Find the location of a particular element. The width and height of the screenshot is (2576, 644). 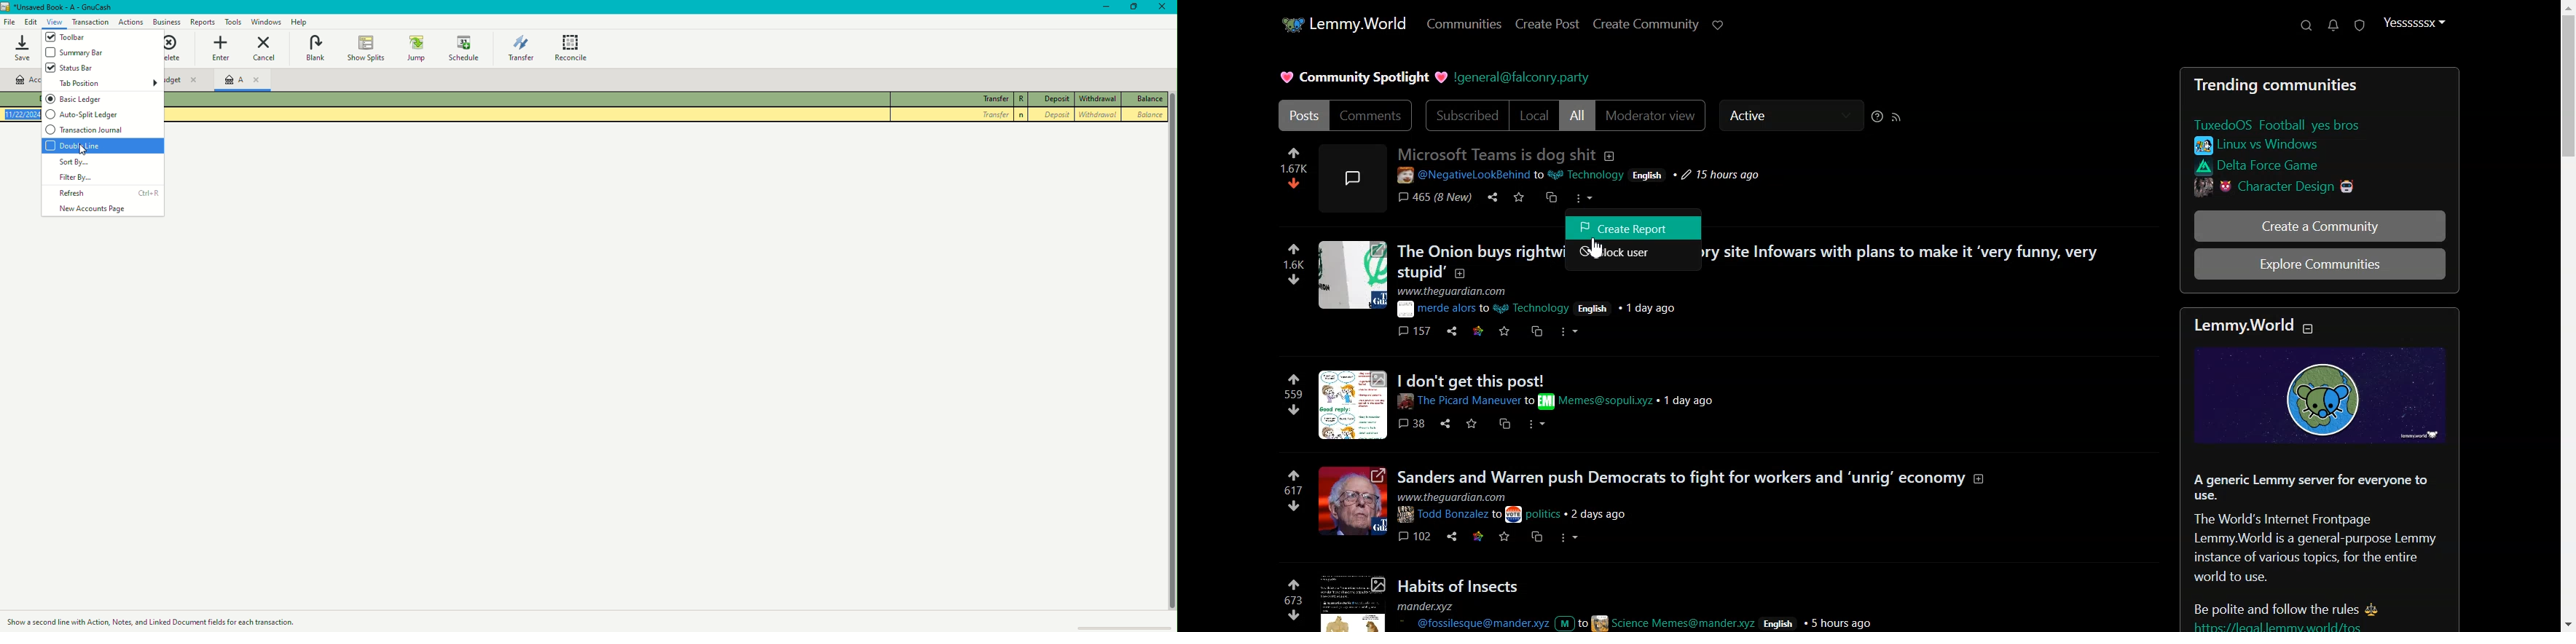

Transfer is located at coordinates (952, 116).